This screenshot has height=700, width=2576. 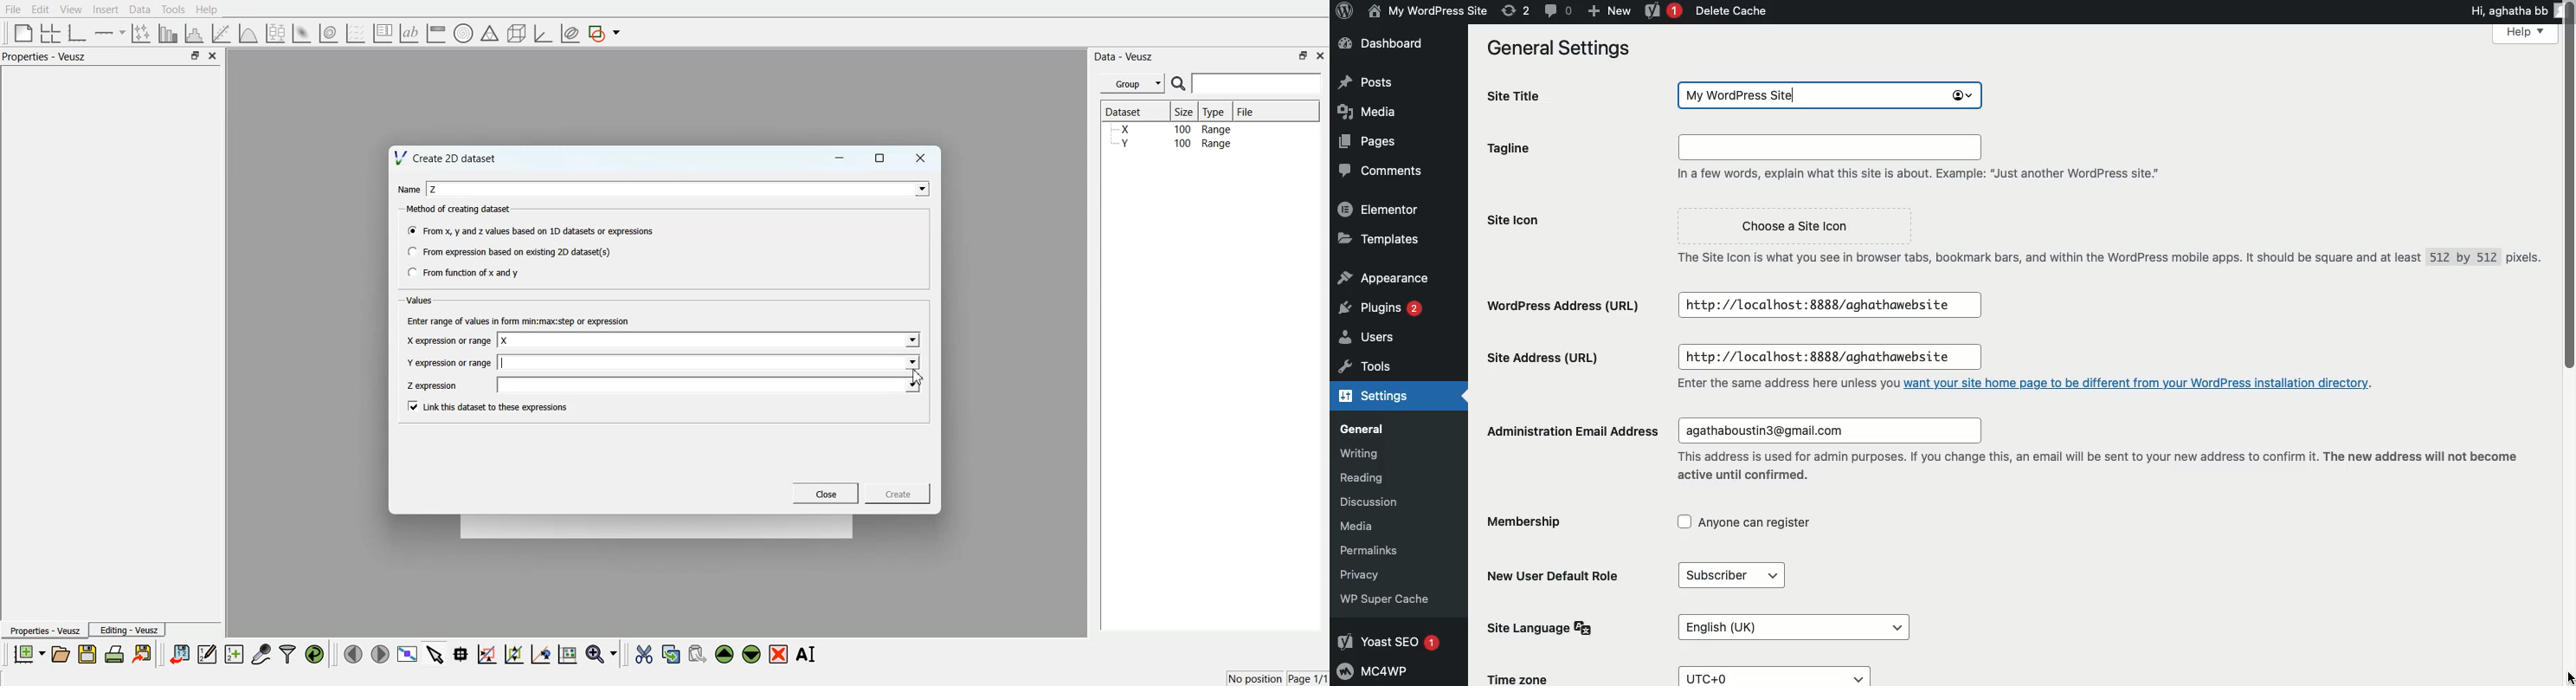 I want to click on ‘WP Super Cache, so click(x=1386, y=599).